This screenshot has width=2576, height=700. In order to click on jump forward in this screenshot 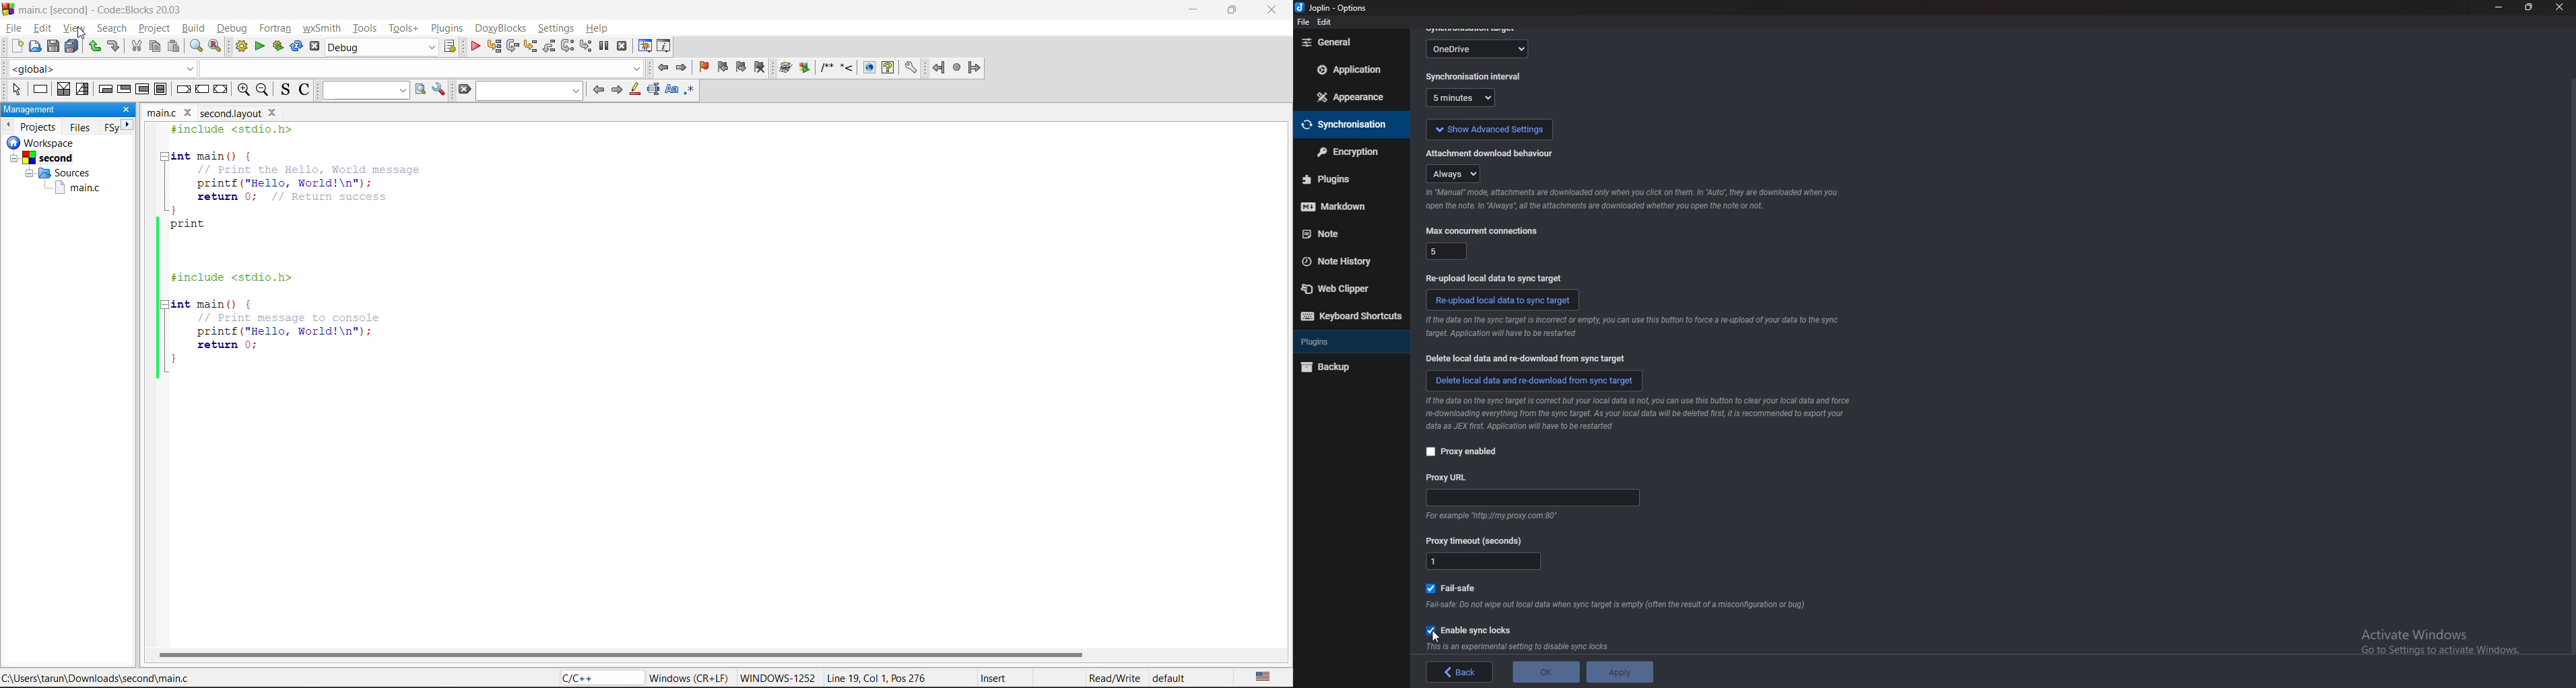, I will do `click(682, 67)`.